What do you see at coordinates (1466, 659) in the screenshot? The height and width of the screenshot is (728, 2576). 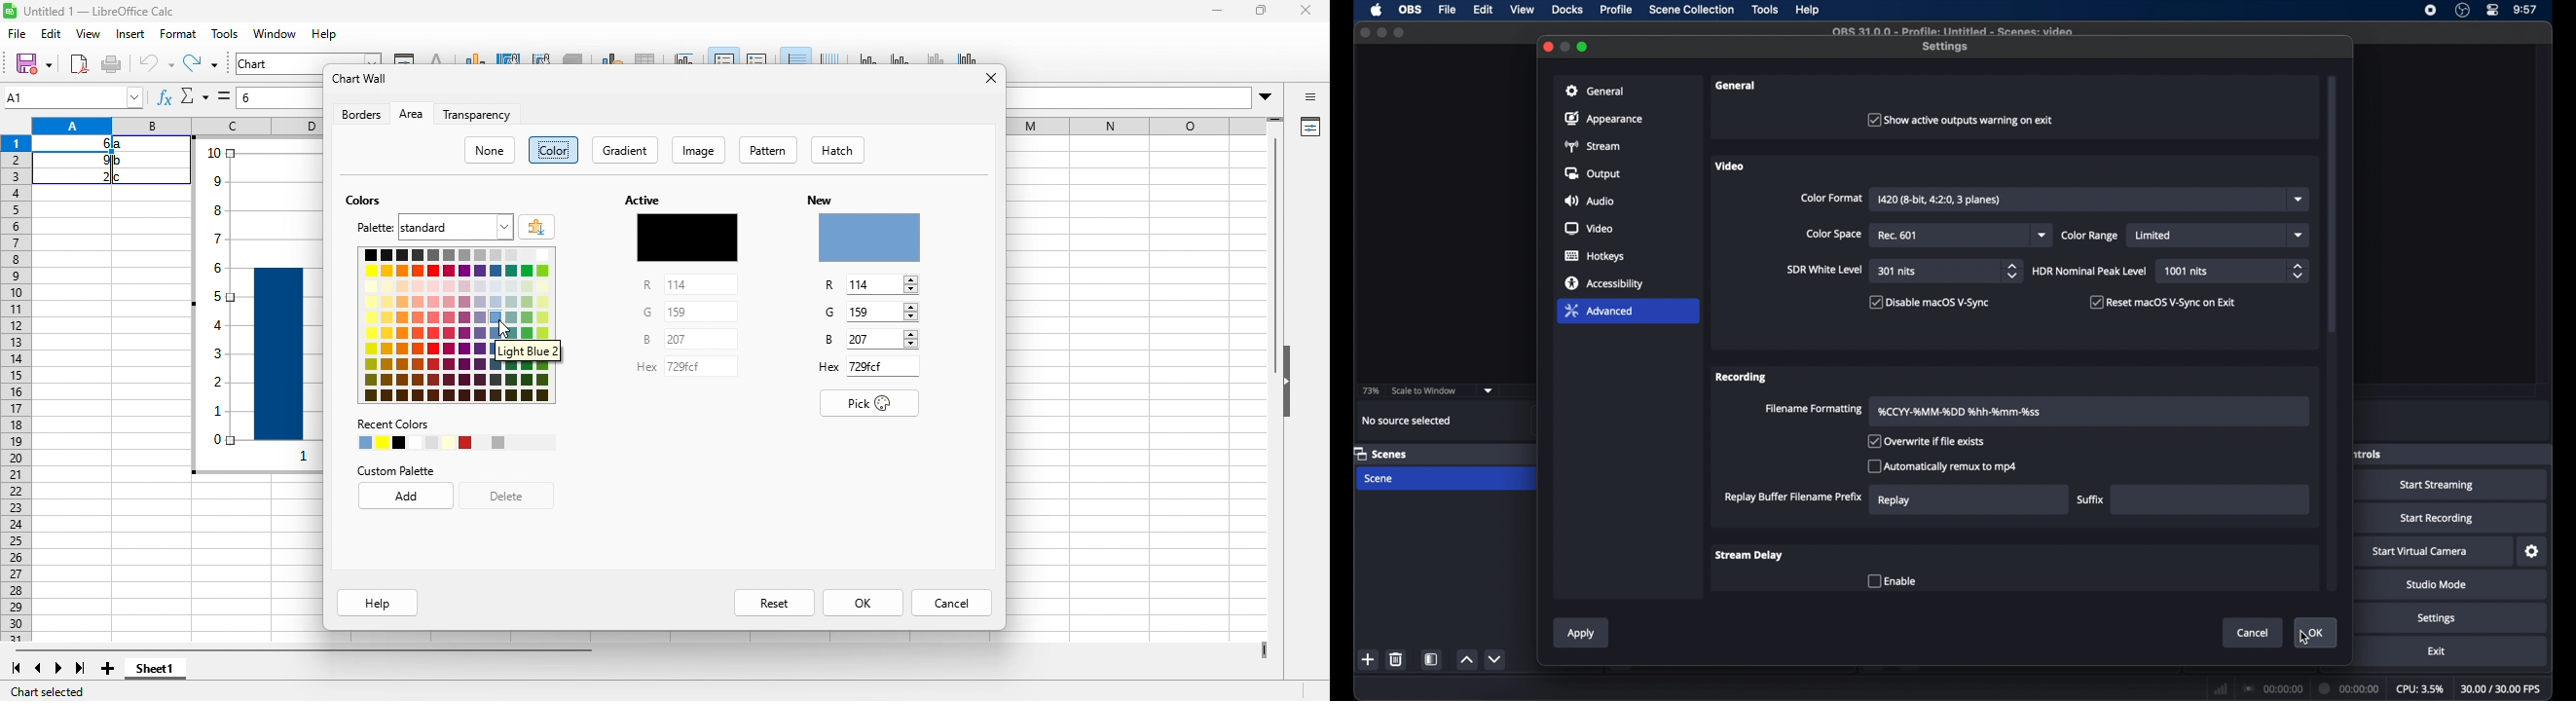 I see `increment` at bounding box center [1466, 659].